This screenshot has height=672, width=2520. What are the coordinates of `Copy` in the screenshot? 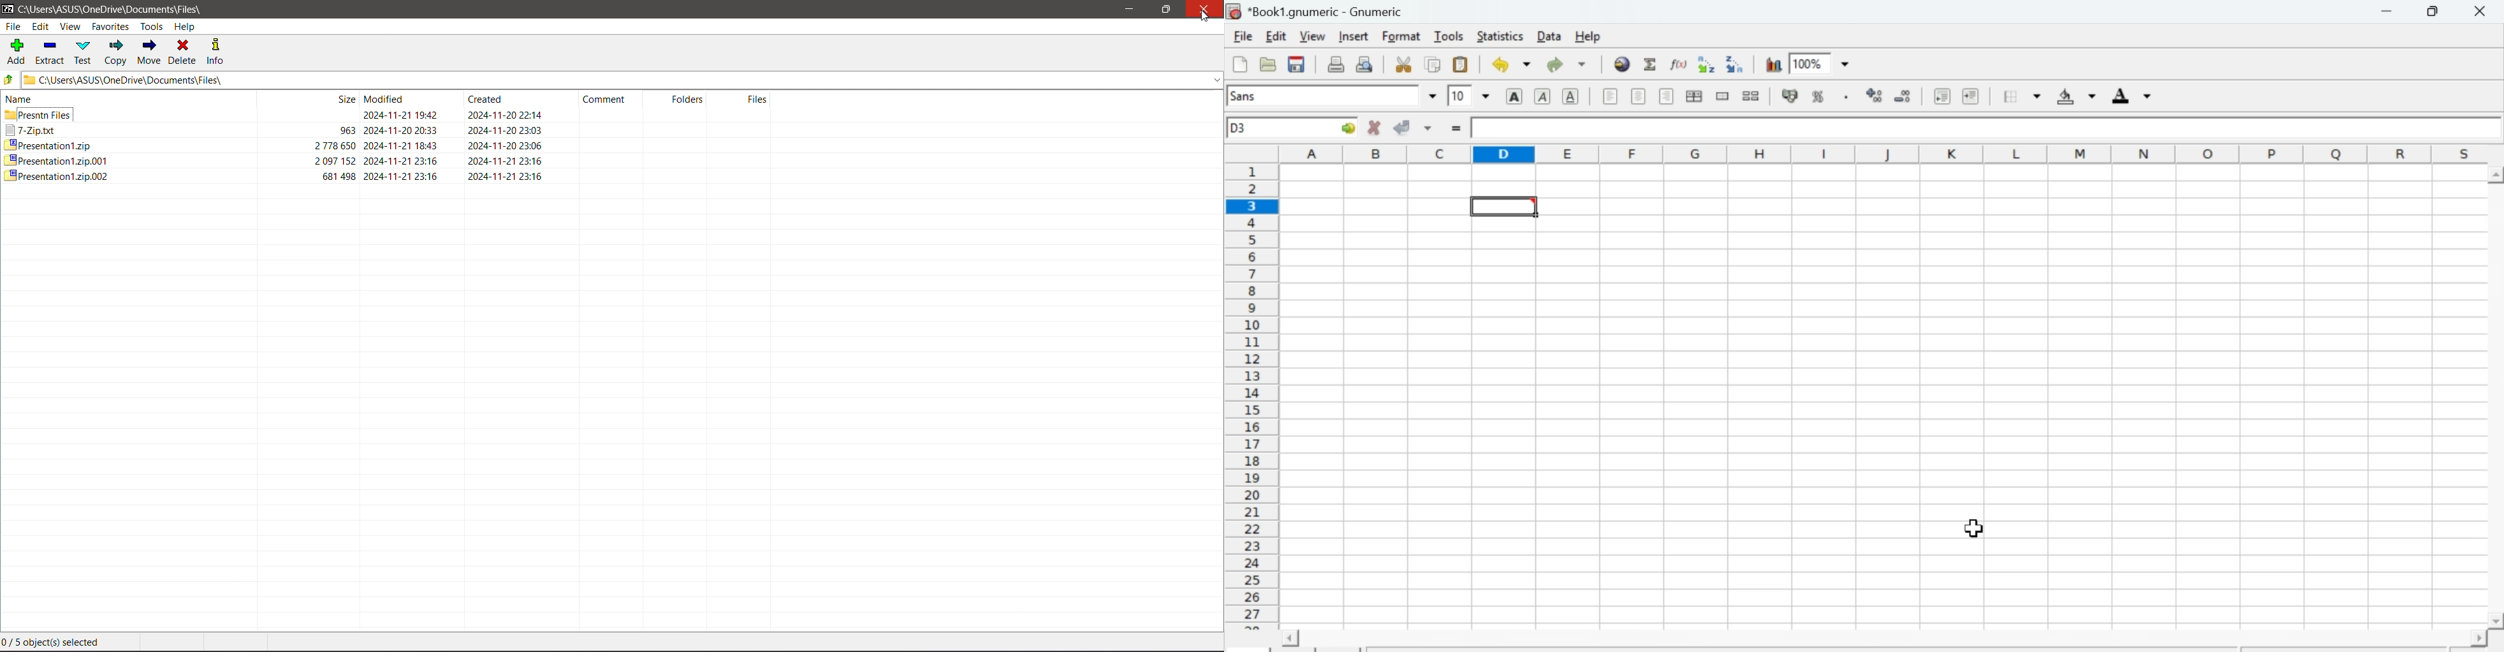 It's located at (117, 52).